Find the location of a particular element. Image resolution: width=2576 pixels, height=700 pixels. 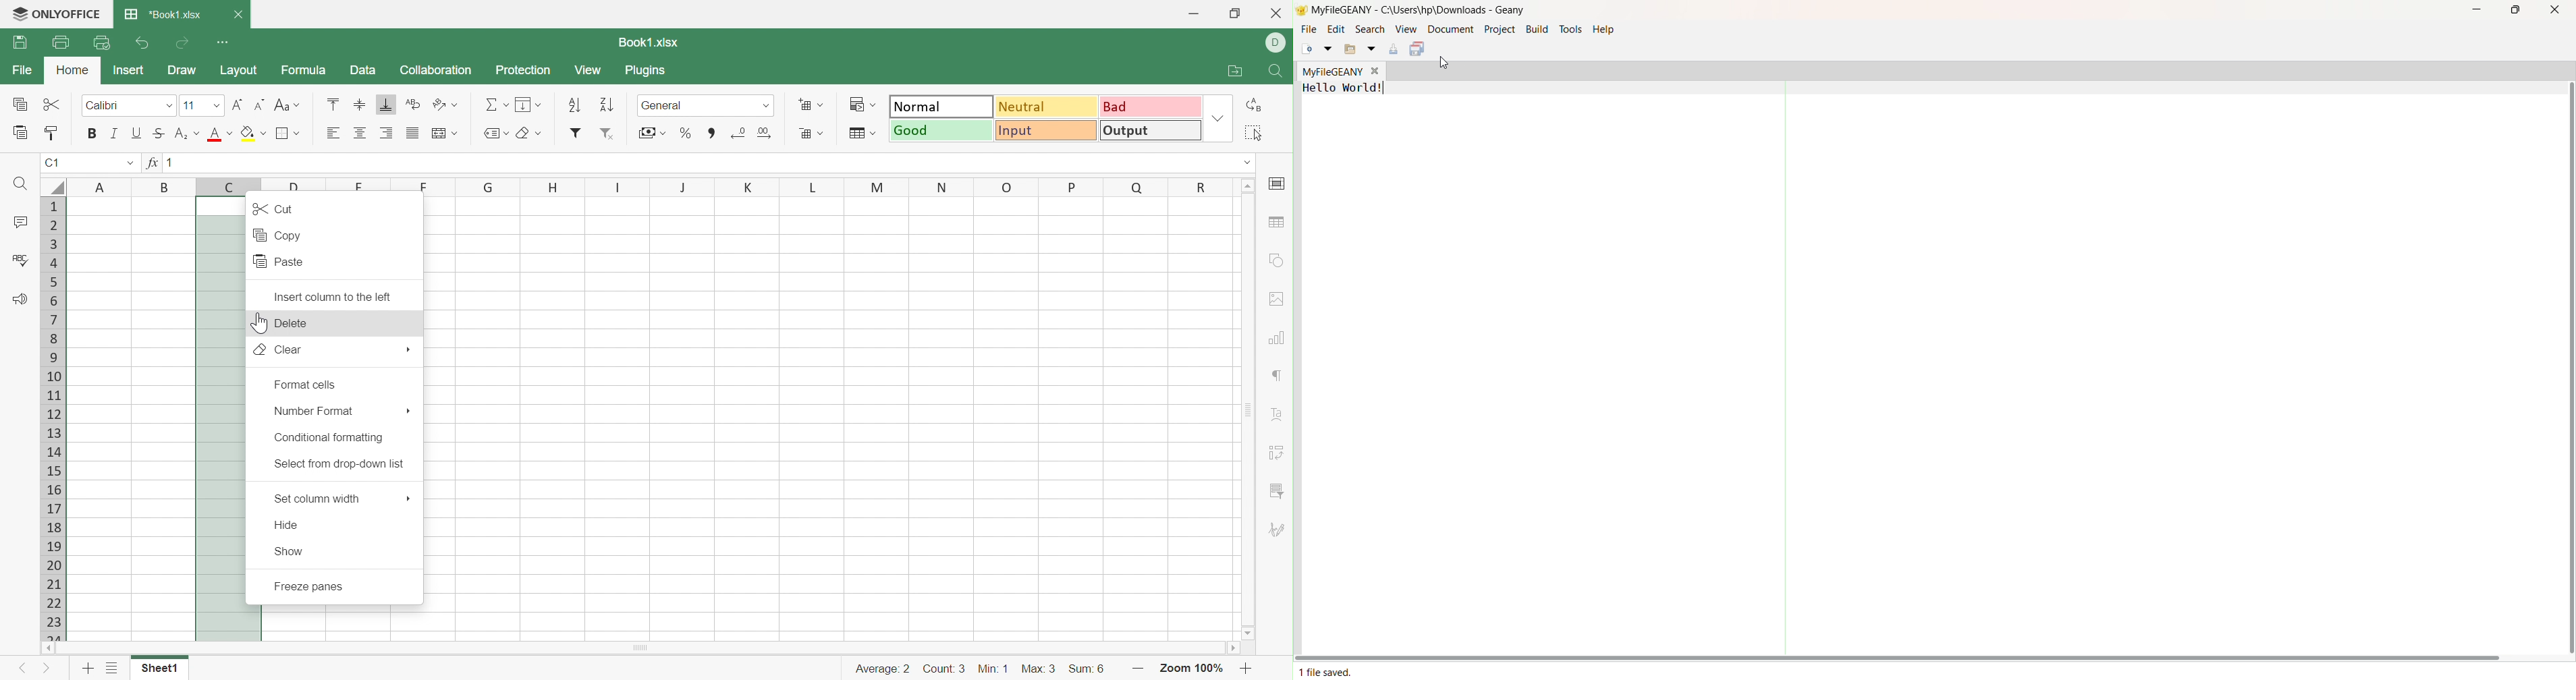

Remove filter is located at coordinates (610, 134).